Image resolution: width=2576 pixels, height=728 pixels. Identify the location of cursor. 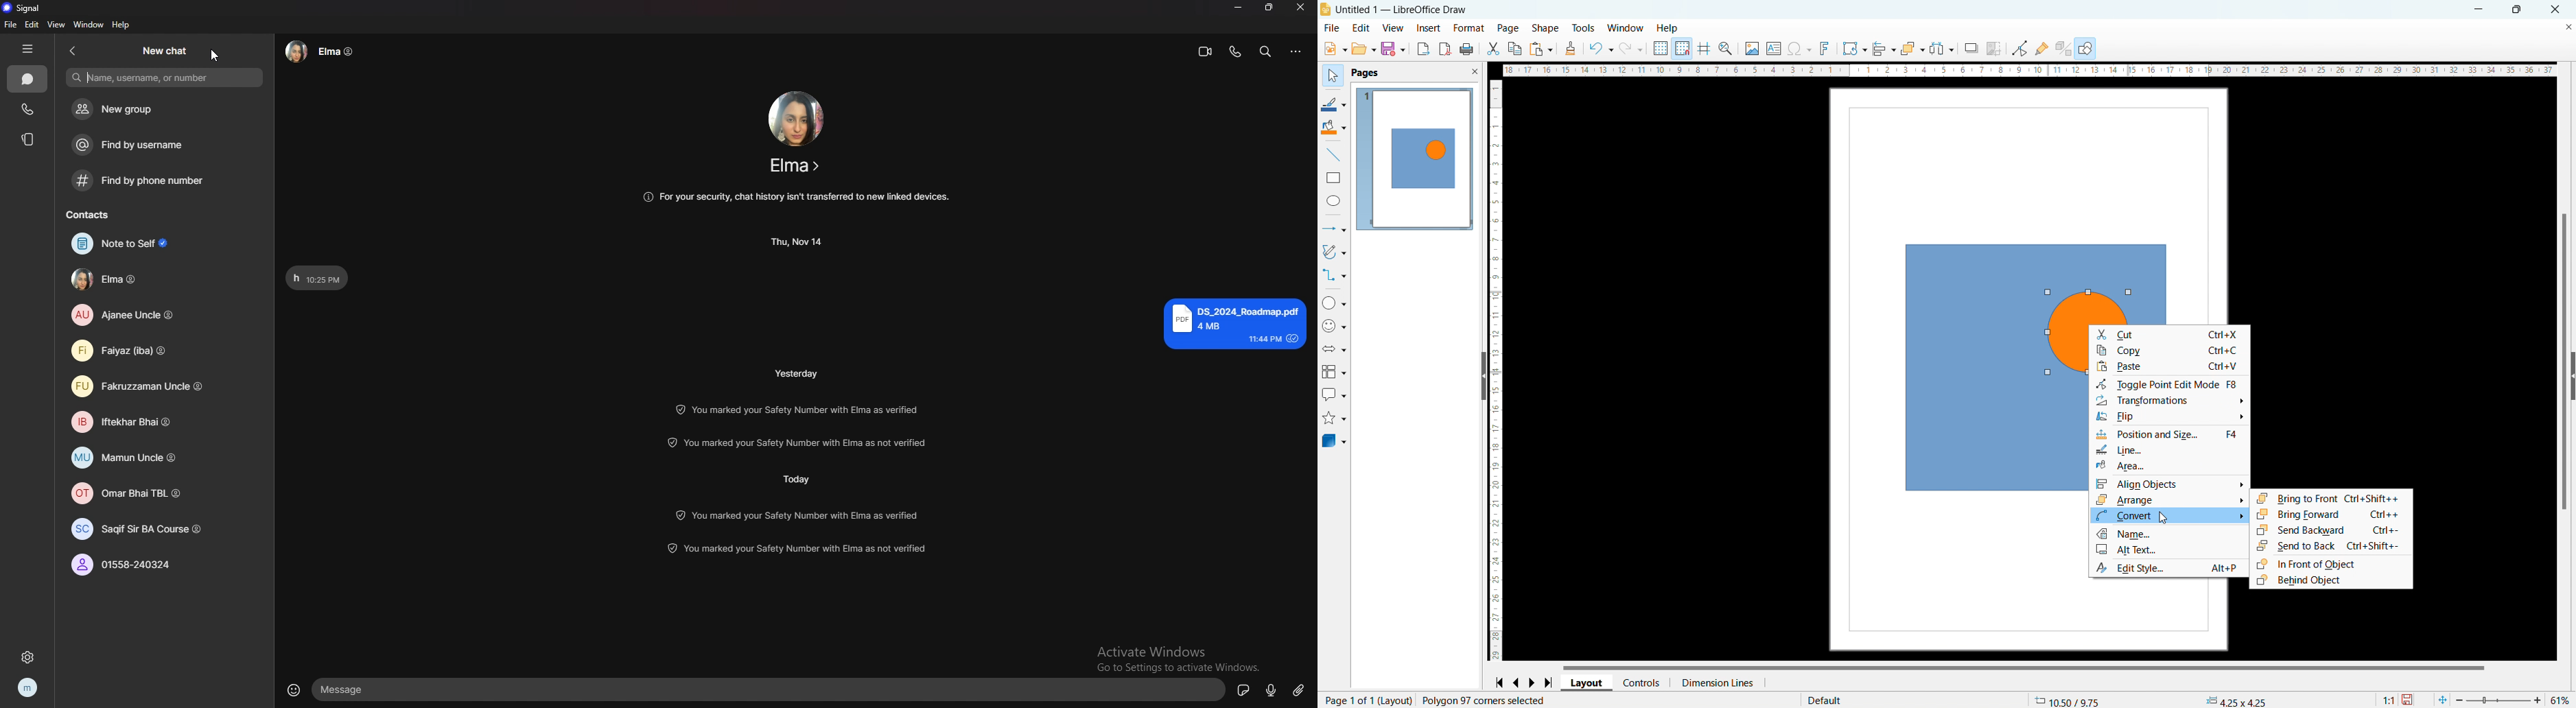
(218, 56).